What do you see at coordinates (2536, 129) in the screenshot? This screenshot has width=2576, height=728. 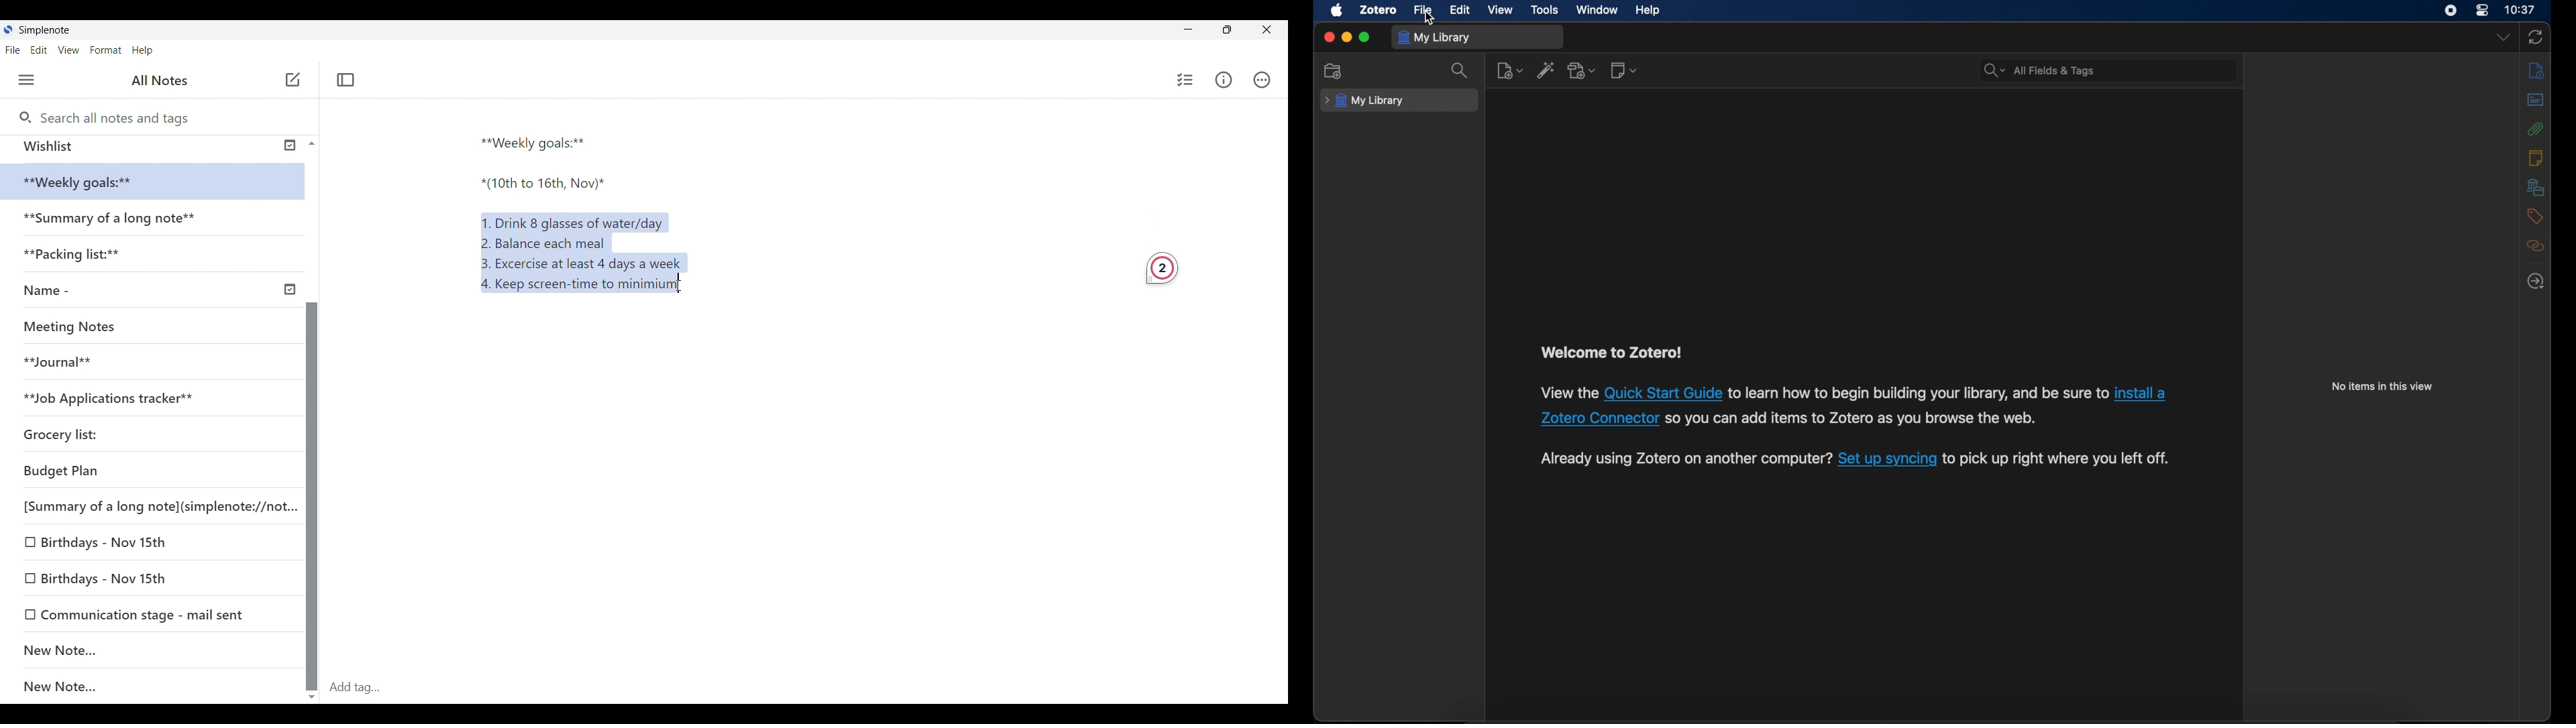 I see `attachments` at bounding box center [2536, 129].